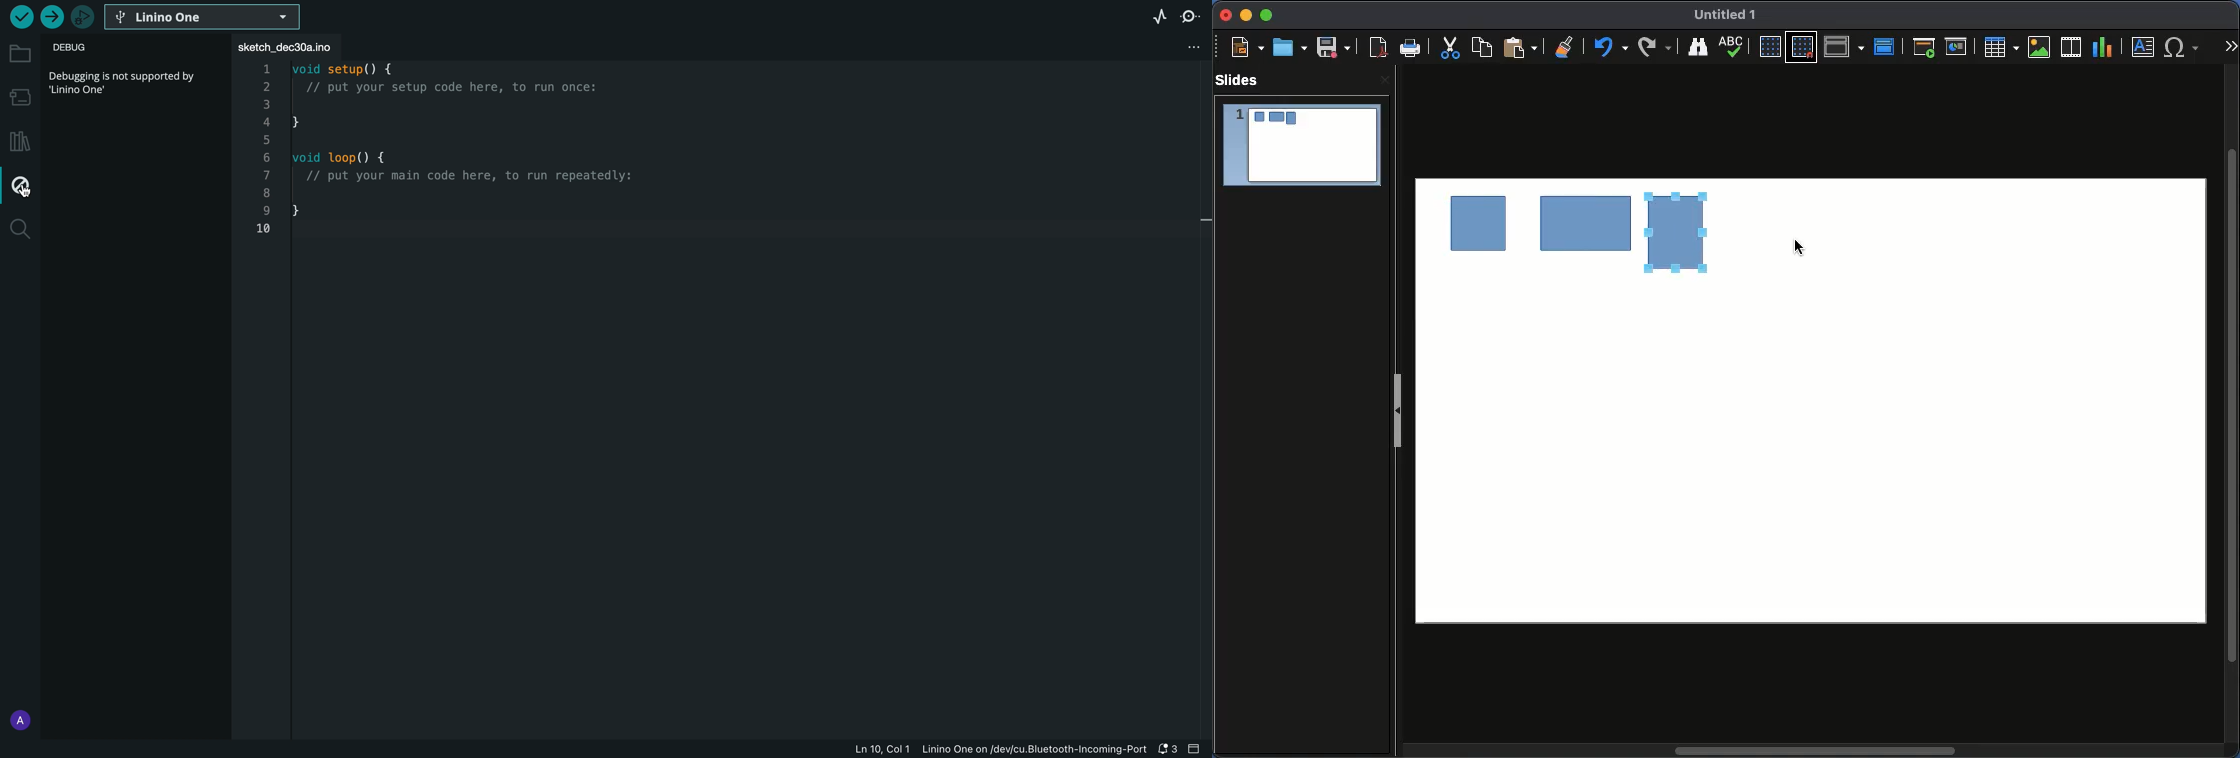 This screenshot has width=2240, height=784. What do you see at coordinates (1923, 49) in the screenshot?
I see `Start from first slide` at bounding box center [1923, 49].